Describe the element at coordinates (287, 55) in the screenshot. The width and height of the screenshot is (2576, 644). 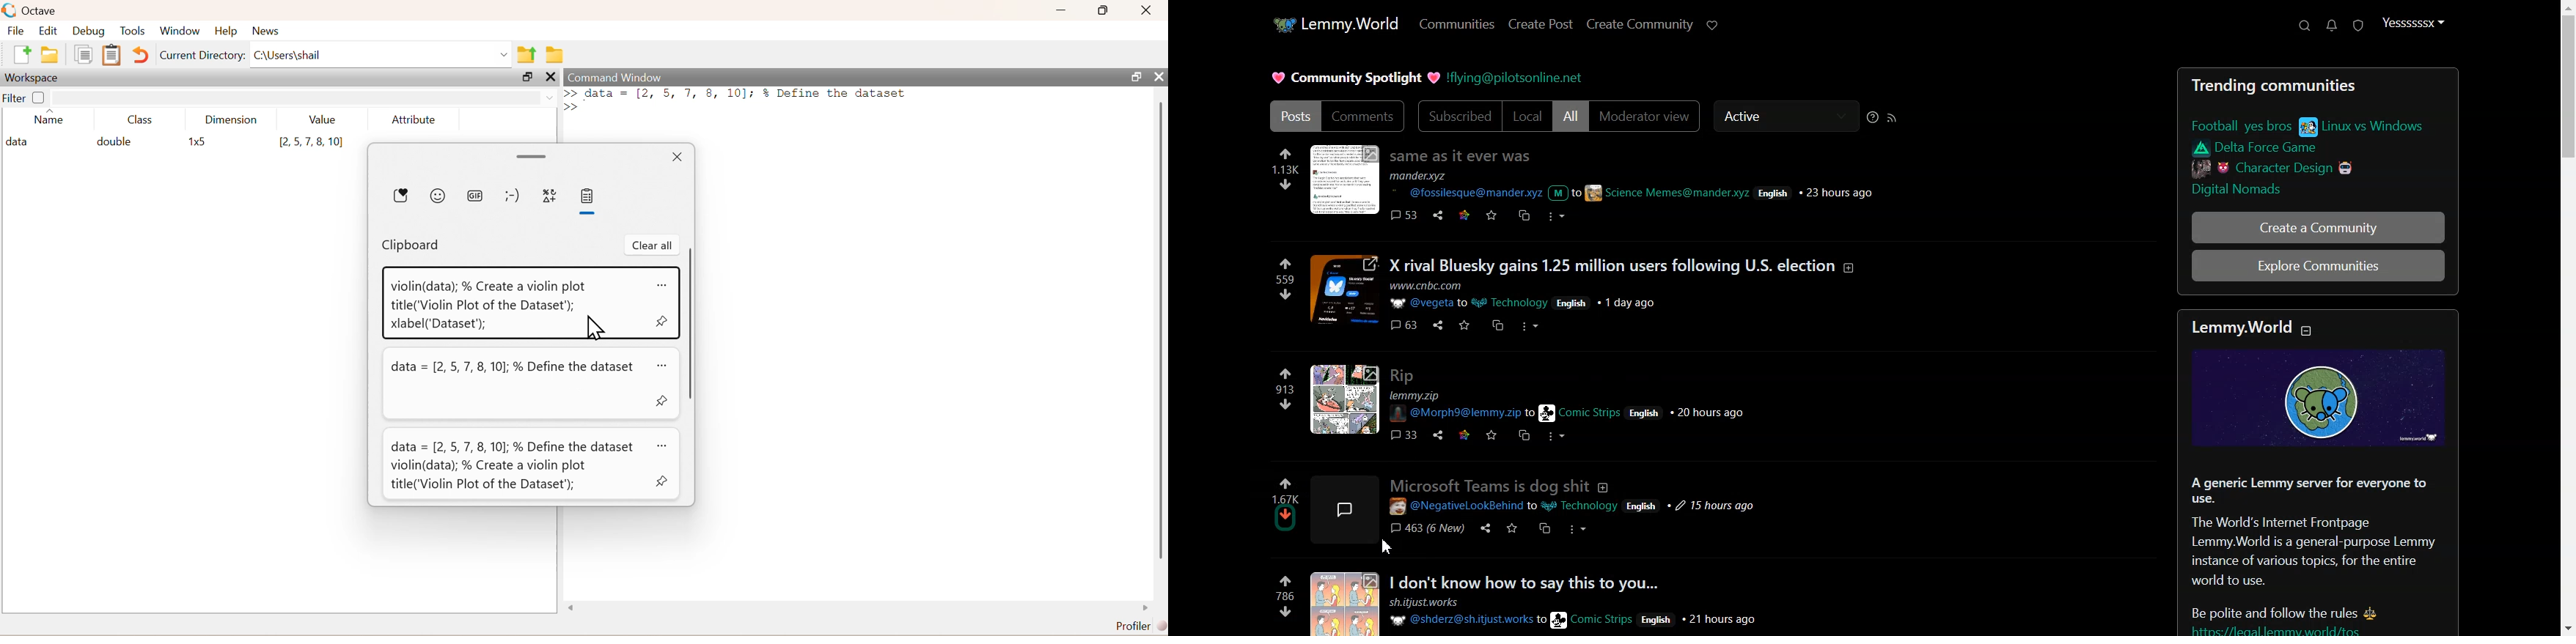
I see `C\Users\shail` at that location.